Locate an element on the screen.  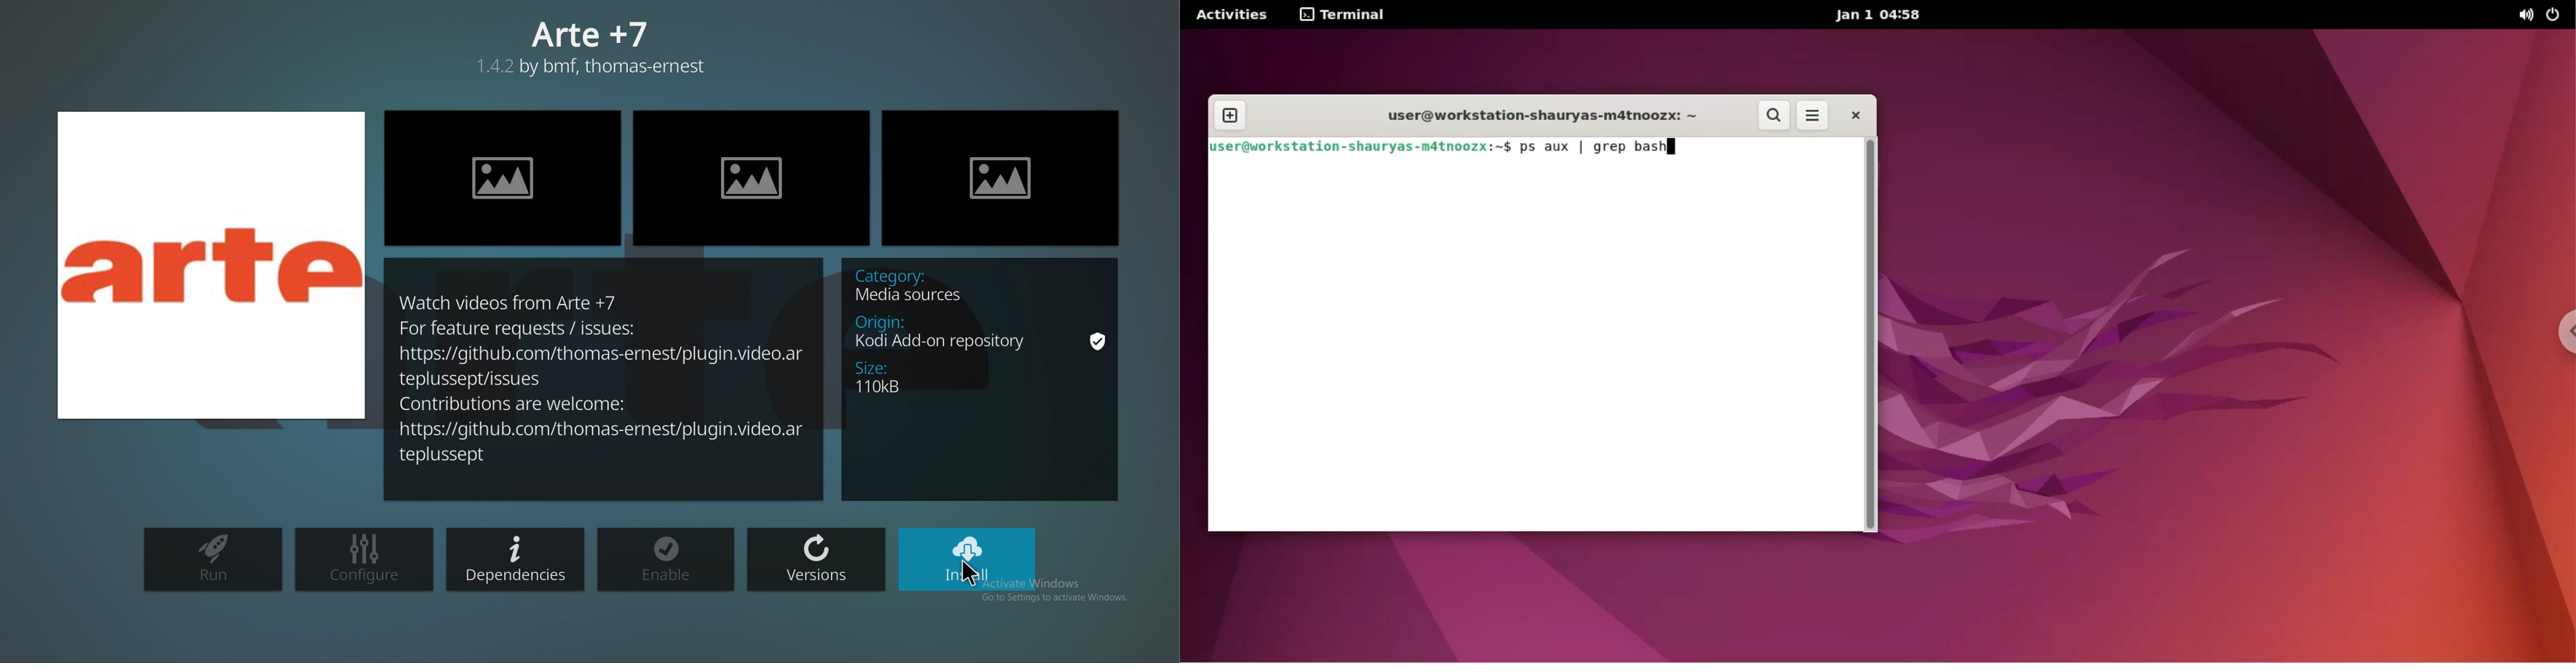
info is located at coordinates (979, 379).